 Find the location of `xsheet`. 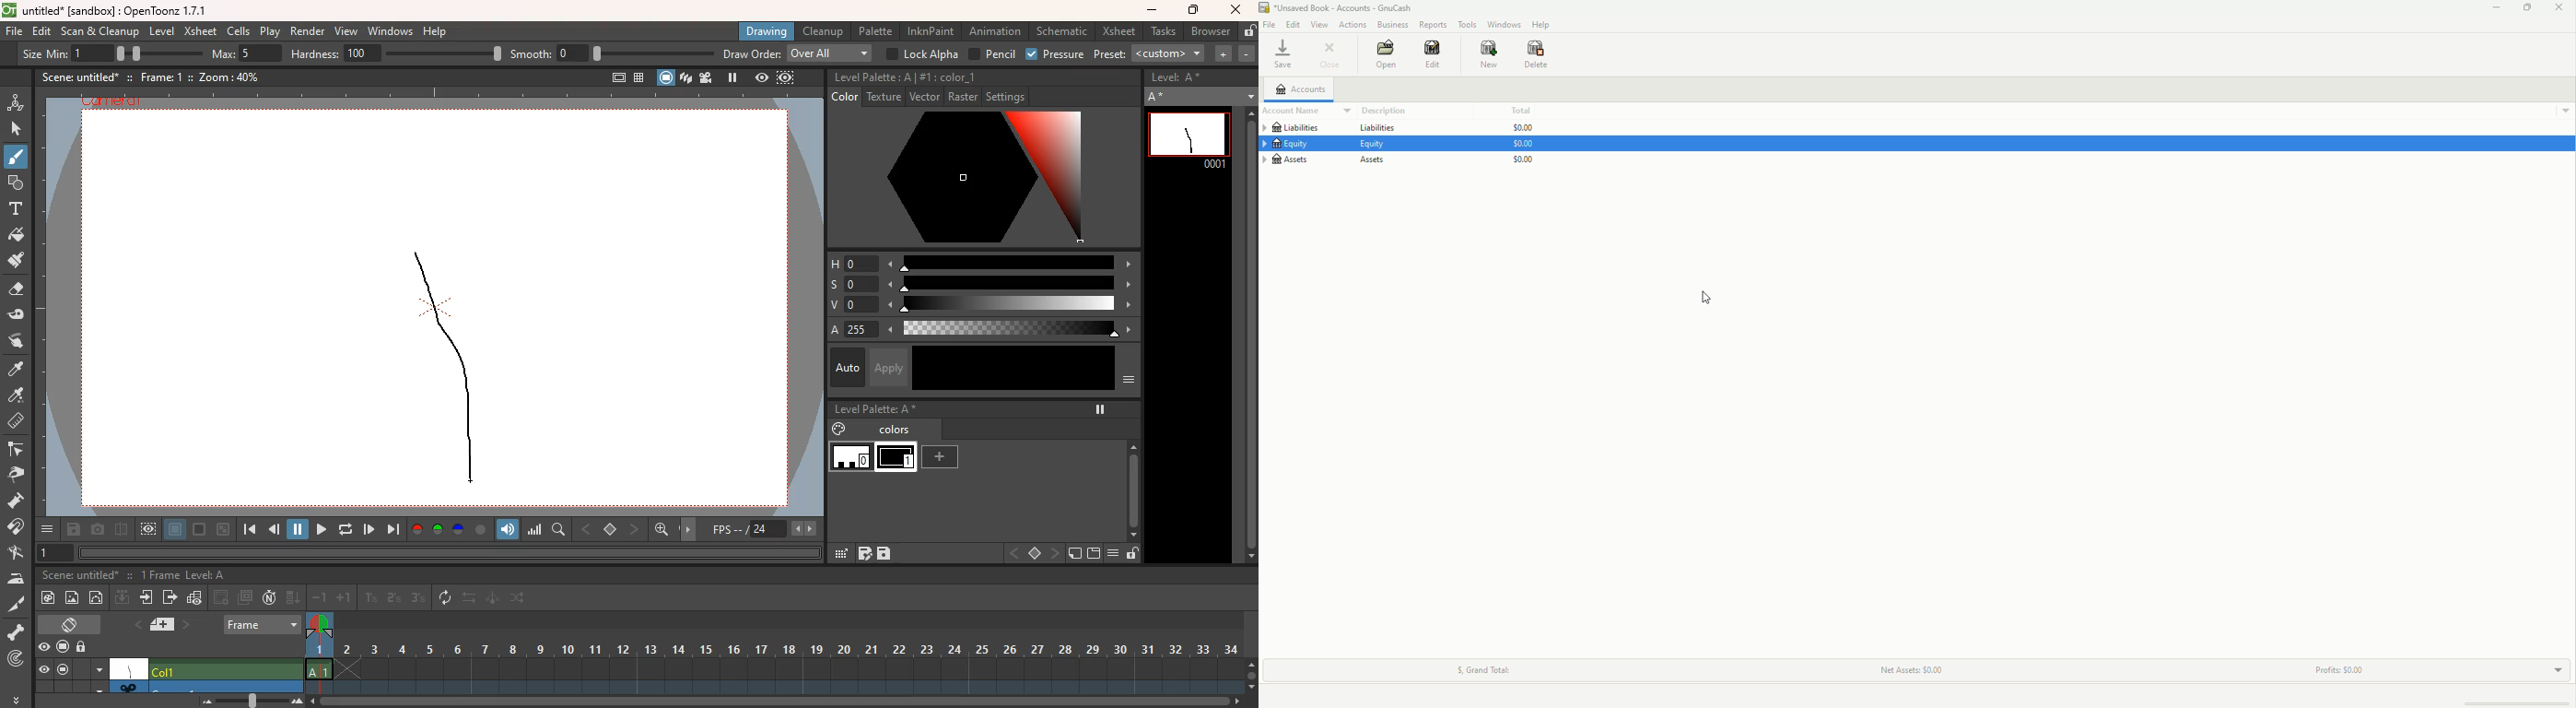

xsheet is located at coordinates (201, 32).